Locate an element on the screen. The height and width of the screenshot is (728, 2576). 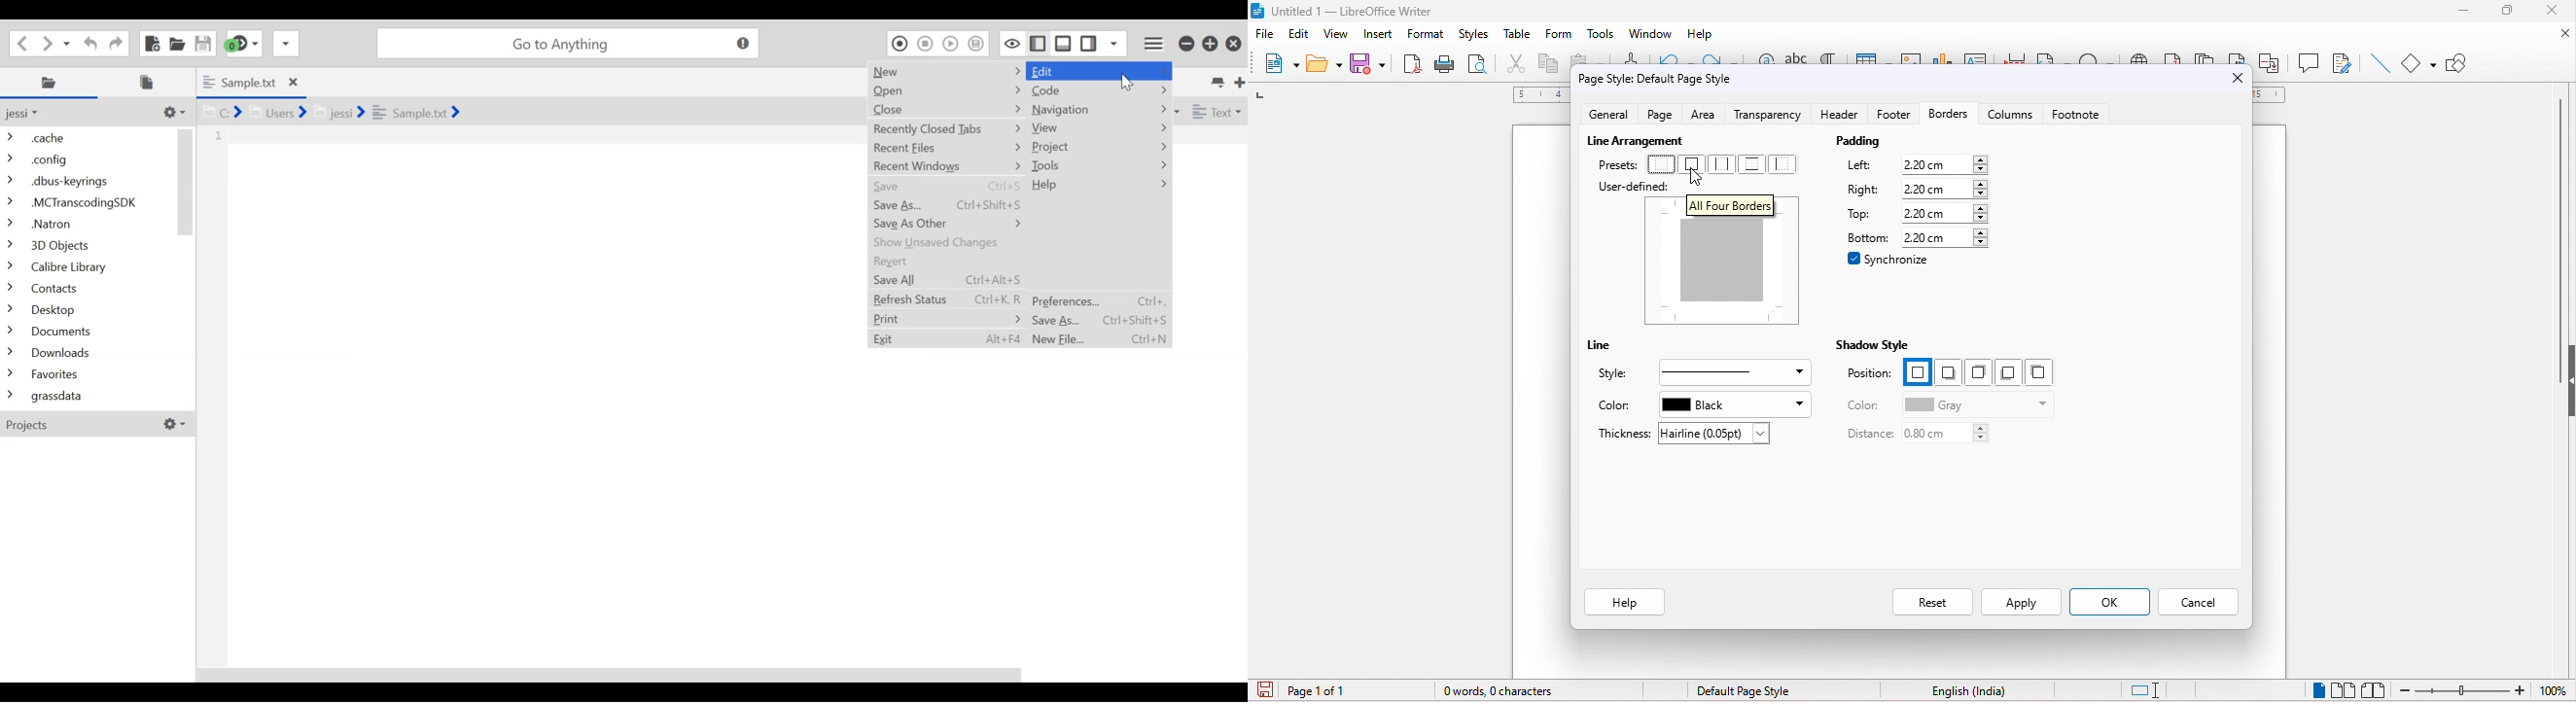
vertical scroll bar is located at coordinates (2563, 211).